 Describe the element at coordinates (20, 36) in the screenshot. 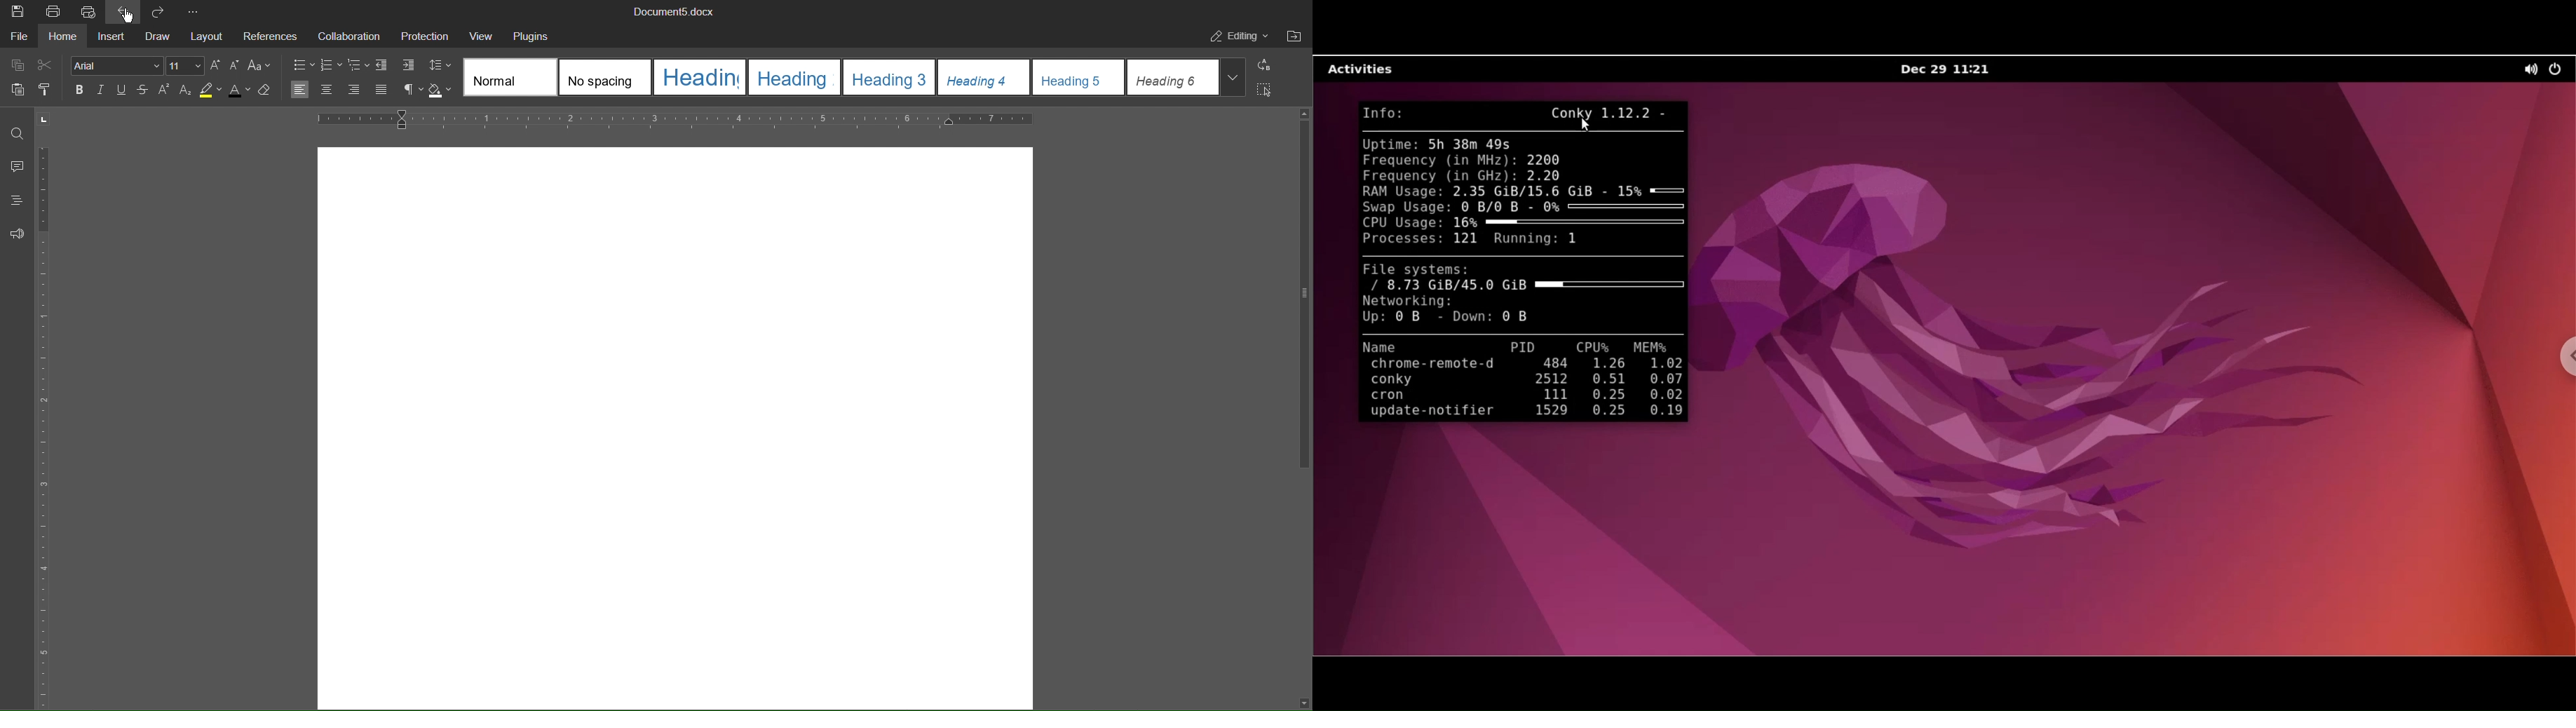

I see `File` at that location.